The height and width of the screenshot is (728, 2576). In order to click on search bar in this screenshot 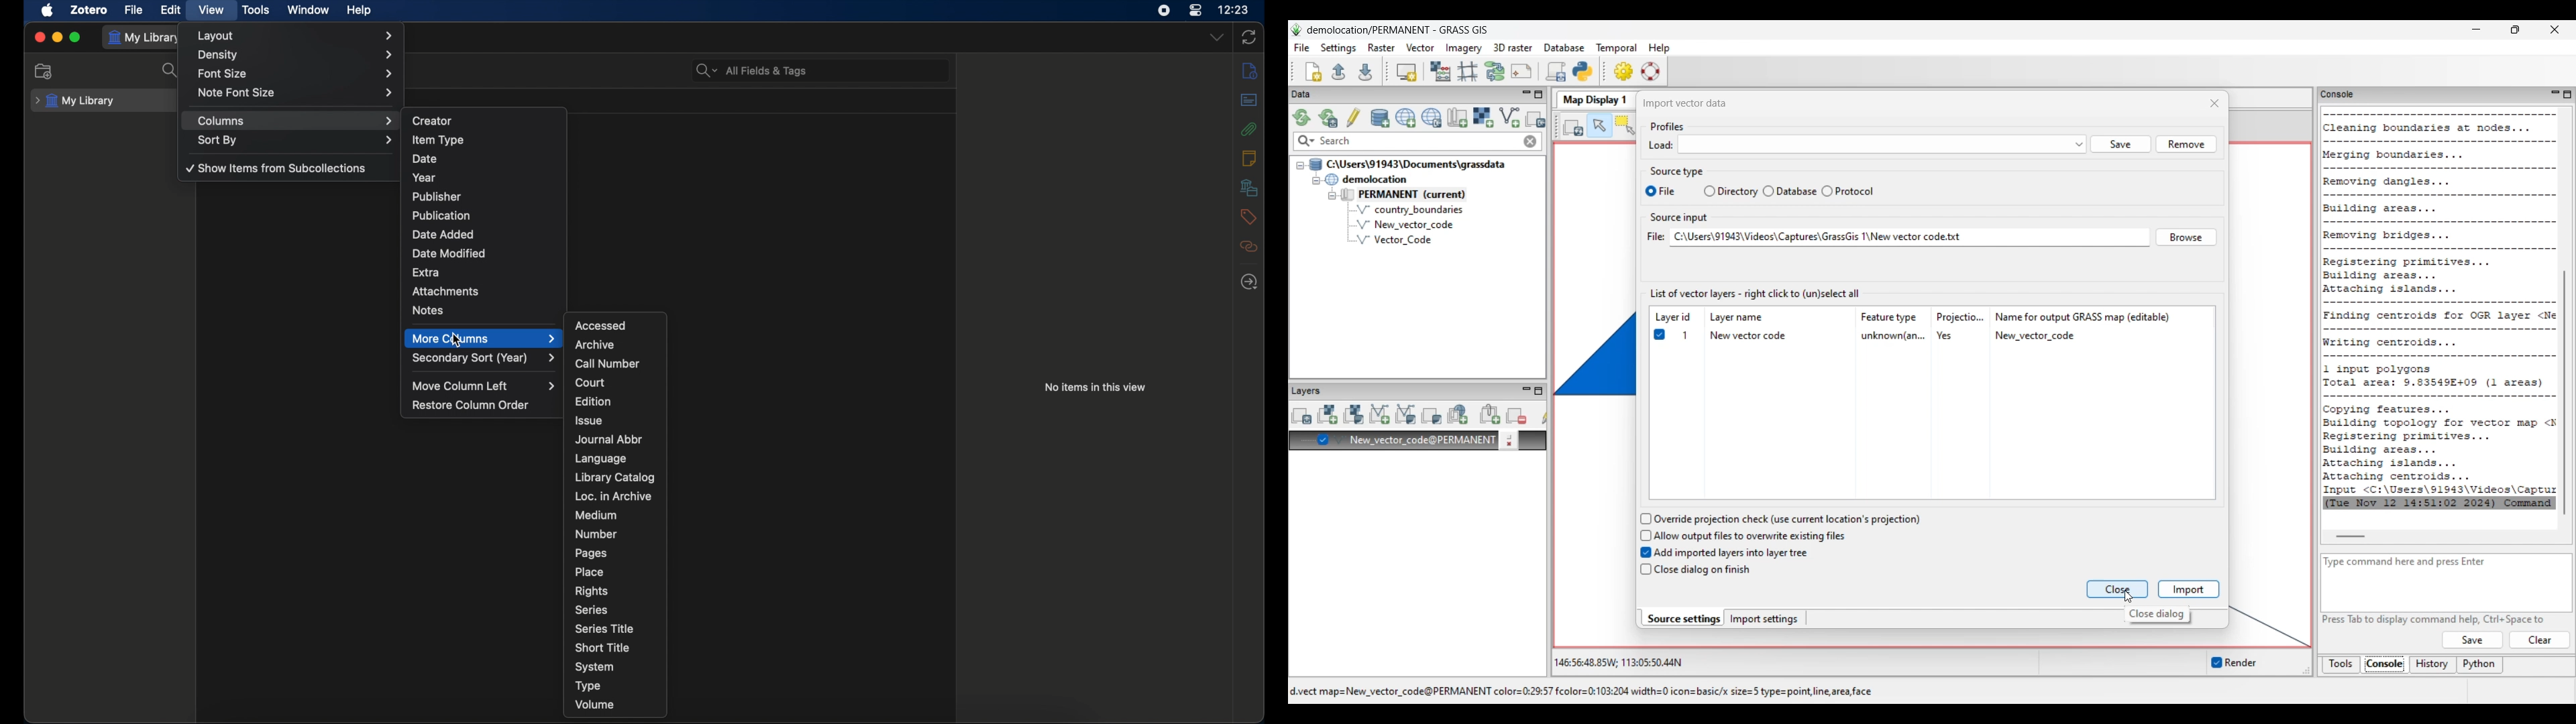, I will do `click(751, 70)`.